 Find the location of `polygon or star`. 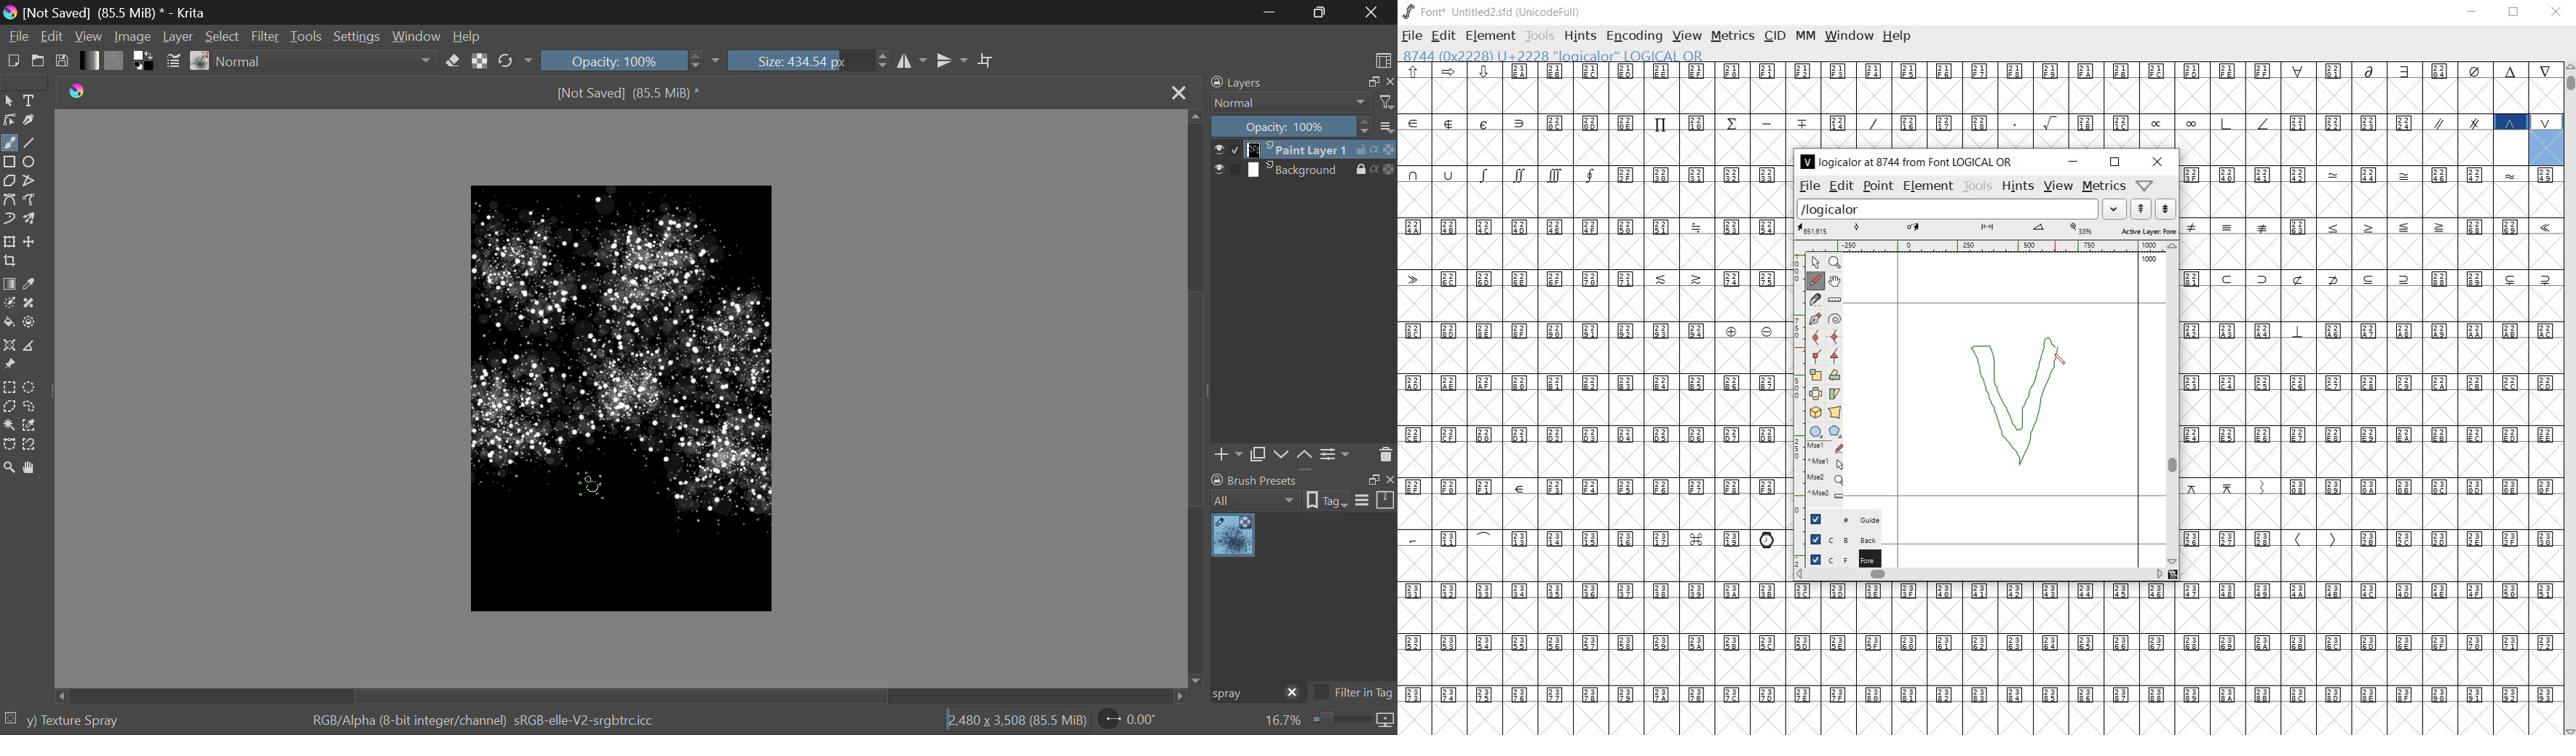

polygon or star is located at coordinates (1838, 431).